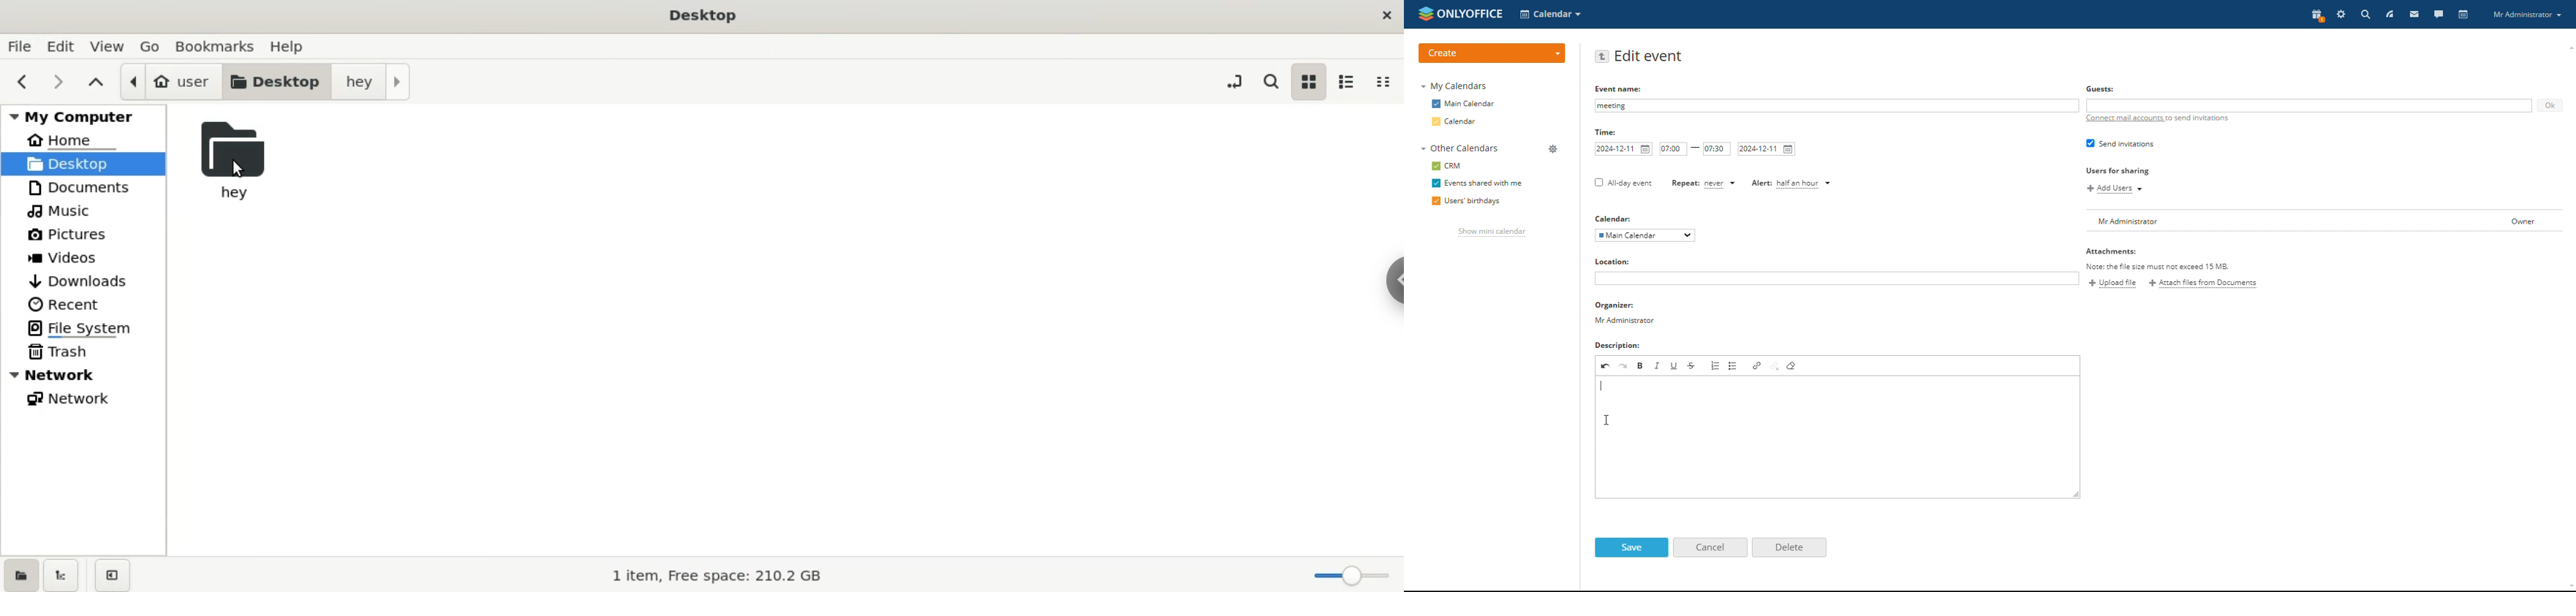 This screenshot has height=616, width=2576. Describe the element at coordinates (1456, 85) in the screenshot. I see `my calendars` at that location.